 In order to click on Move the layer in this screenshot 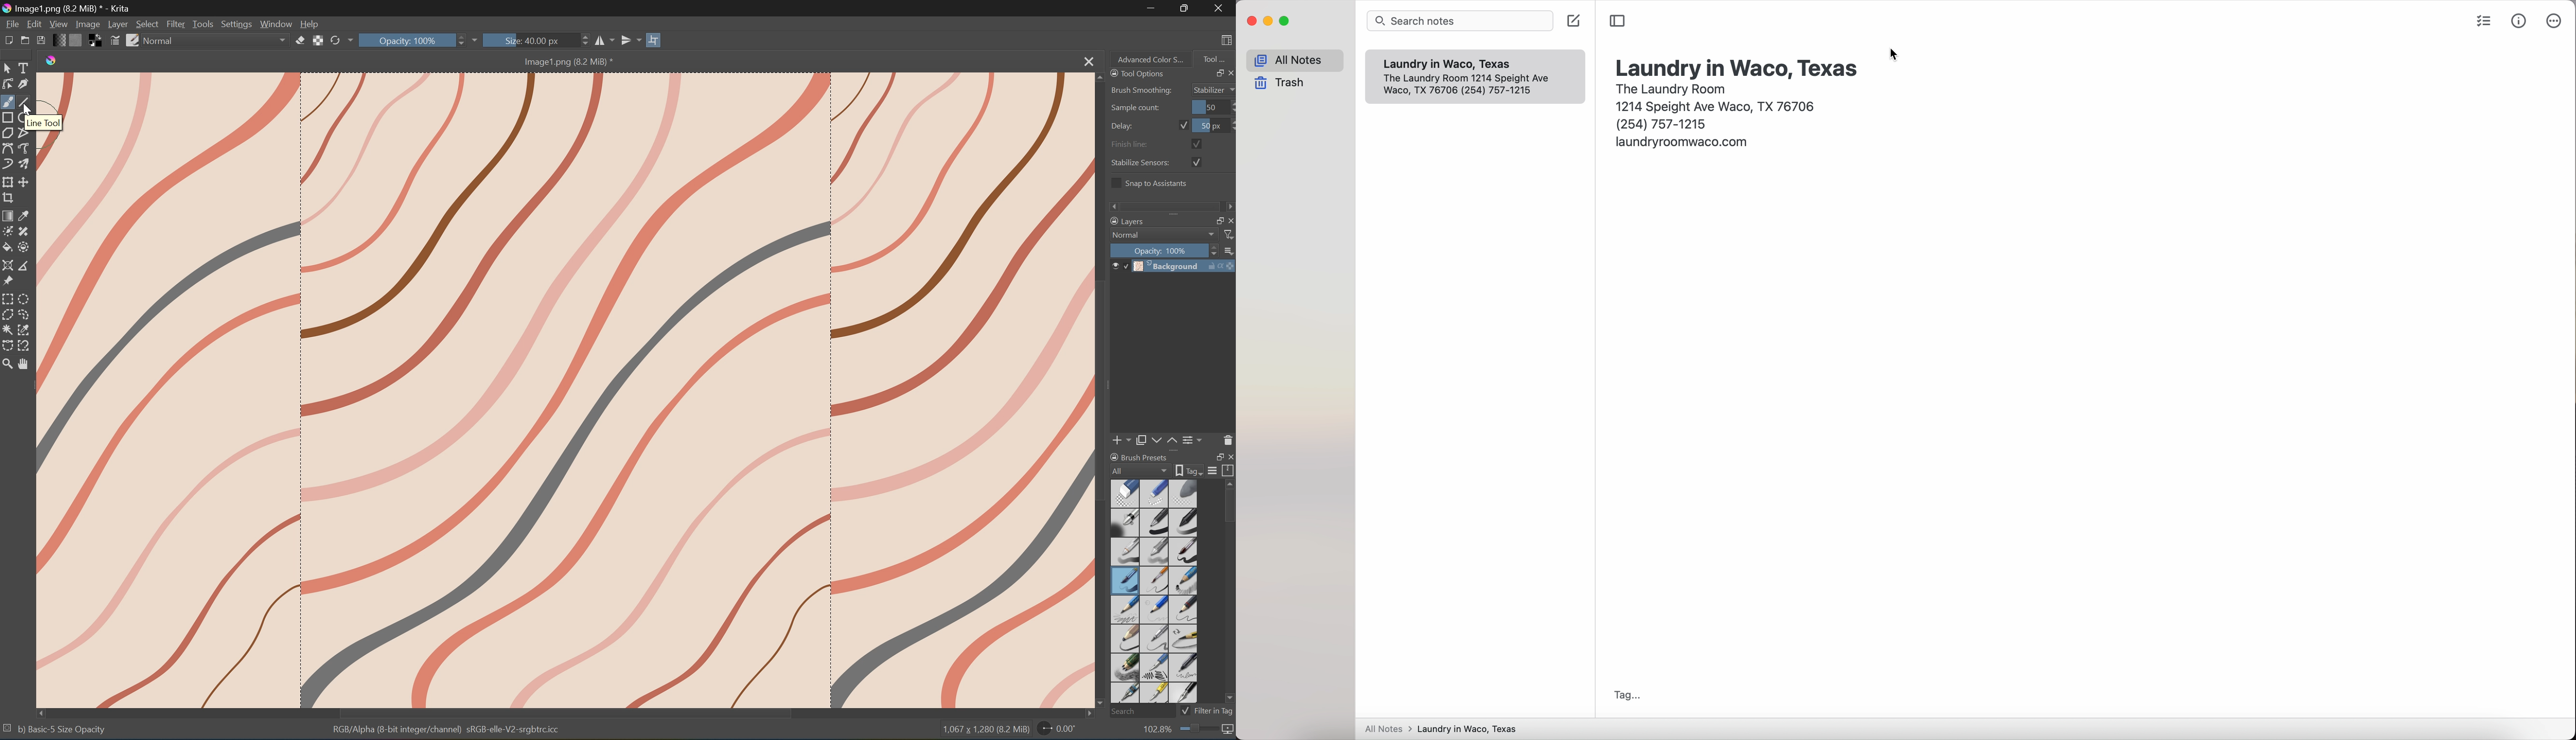, I will do `click(26, 182)`.